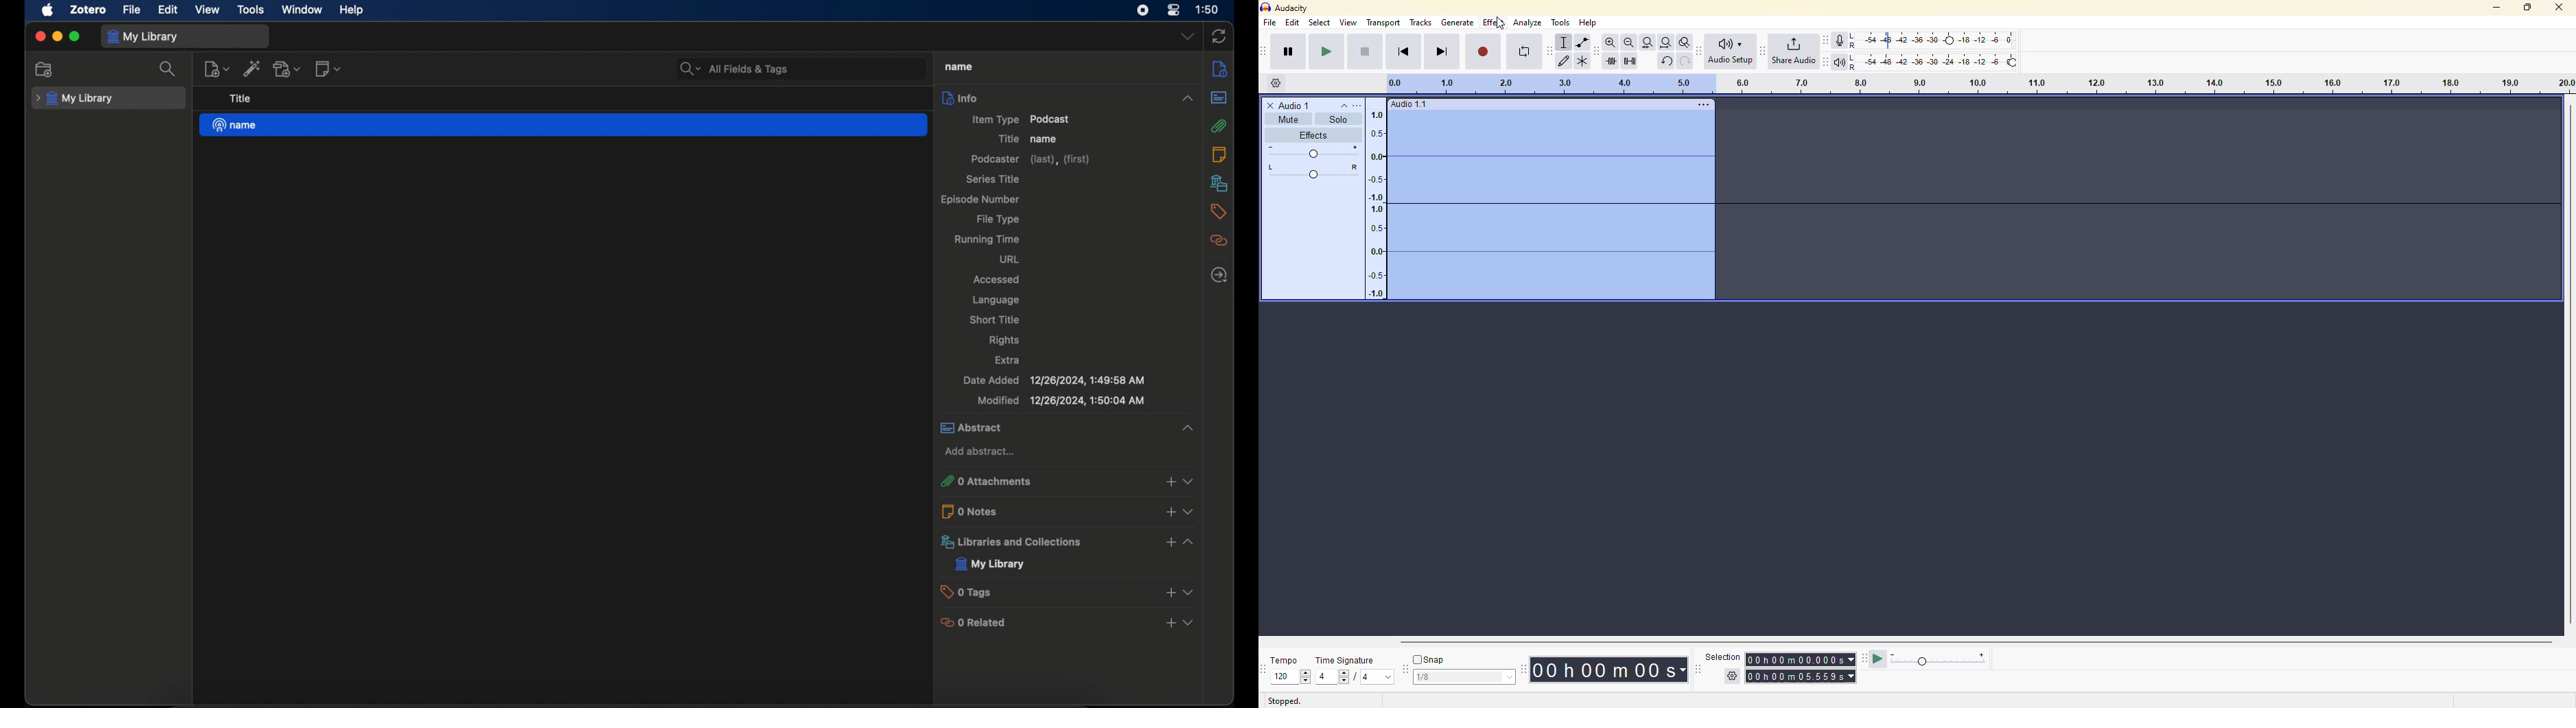 The height and width of the screenshot is (728, 2576). What do you see at coordinates (1366, 678) in the screenshot?
I see `4` at bounding box center [1366, 678].